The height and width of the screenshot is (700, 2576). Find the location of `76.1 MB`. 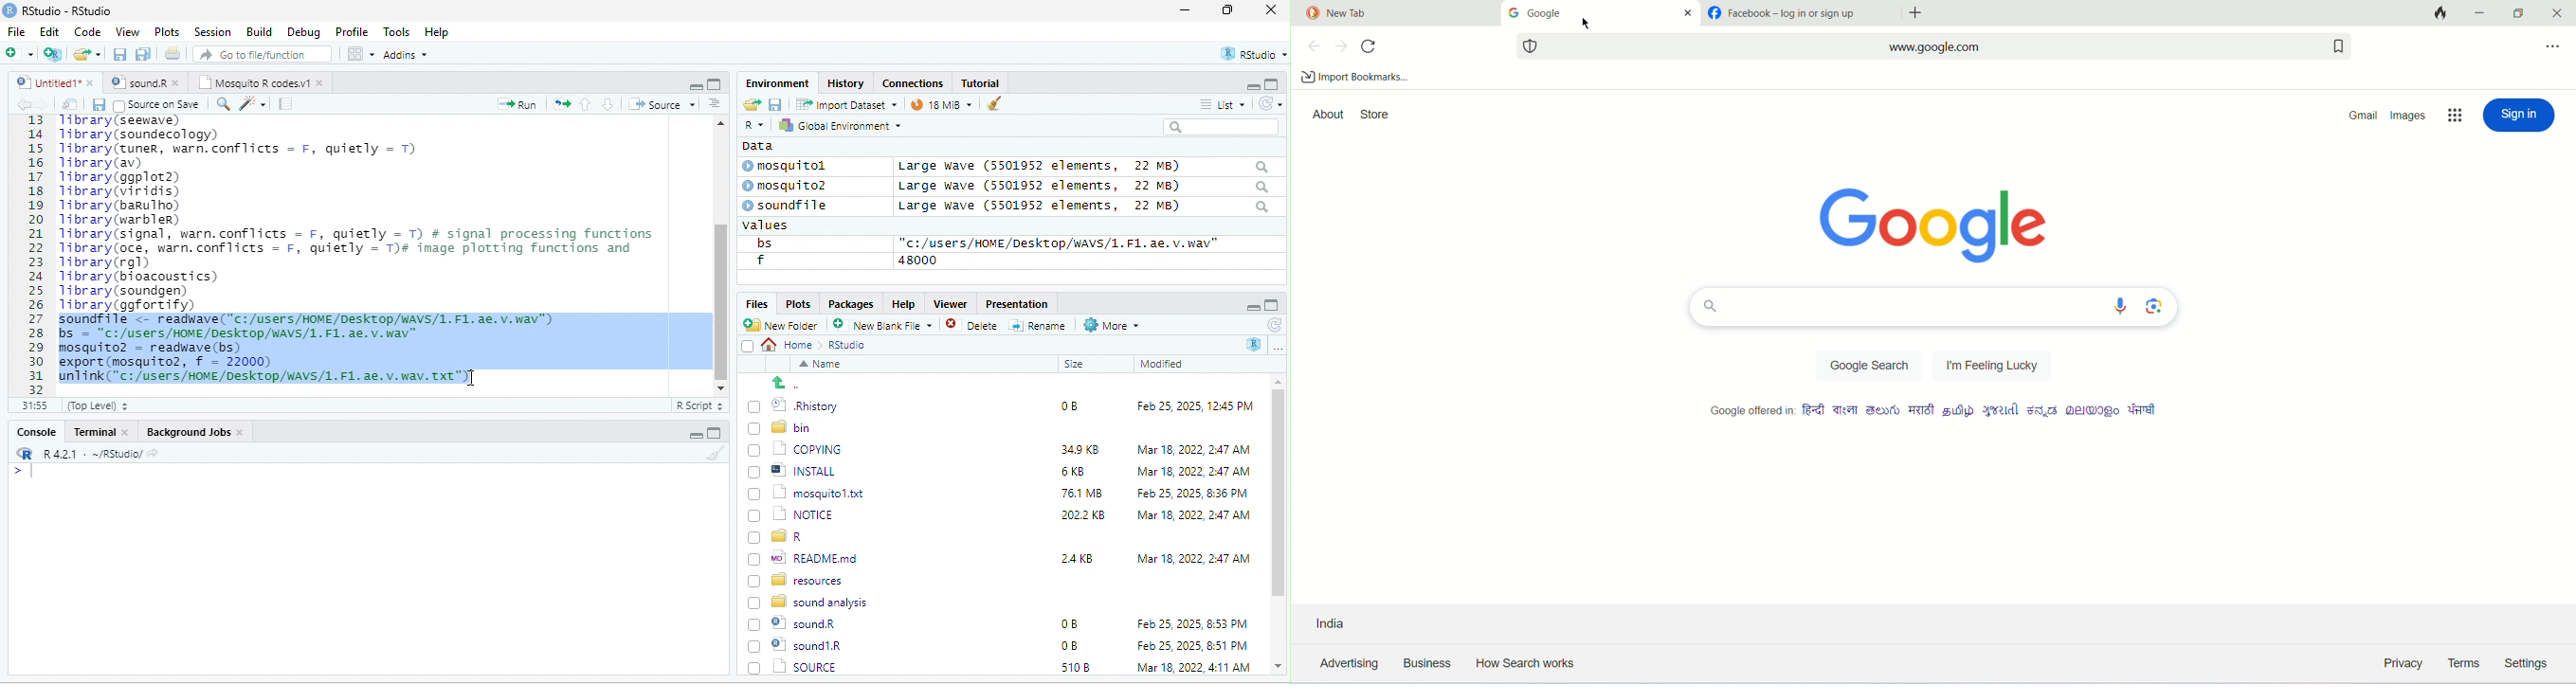

76.1 MB is located at coordinates (1081, 492).